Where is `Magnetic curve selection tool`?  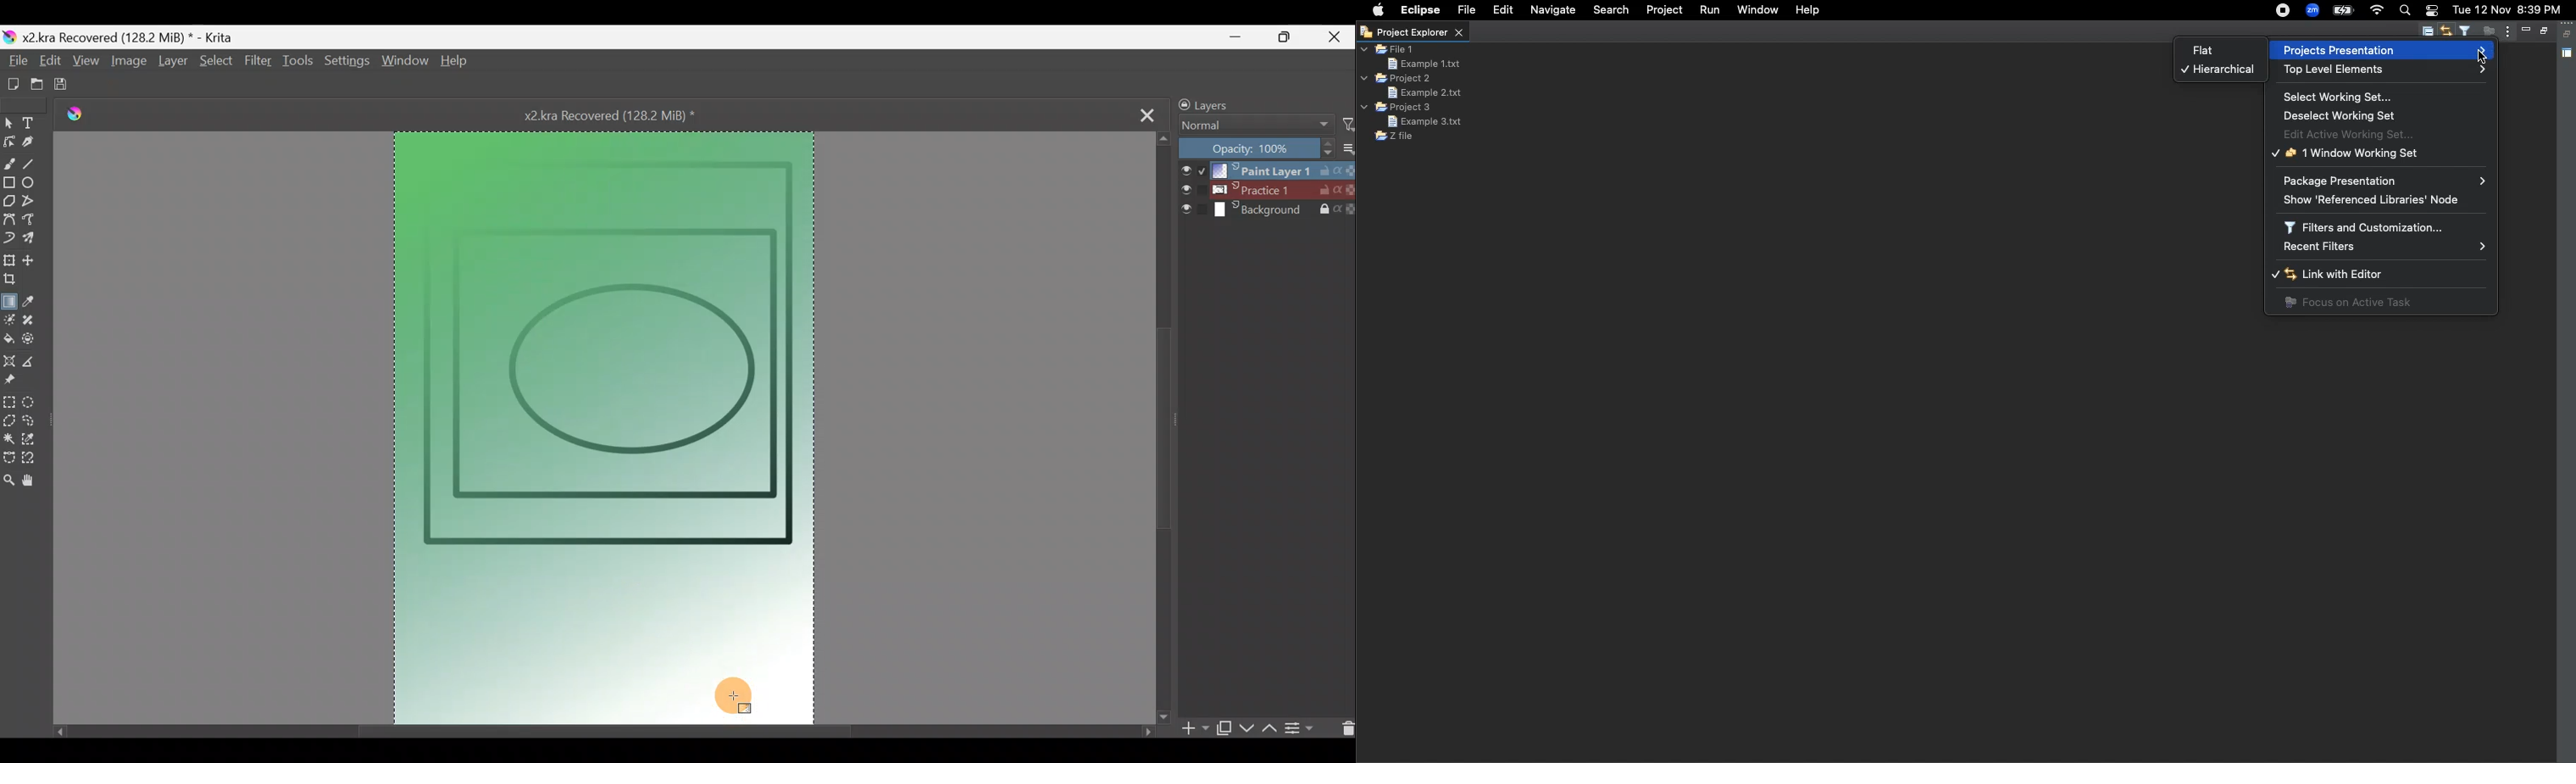
Magnetic curve selection tool is located at coordinates (30, 464).